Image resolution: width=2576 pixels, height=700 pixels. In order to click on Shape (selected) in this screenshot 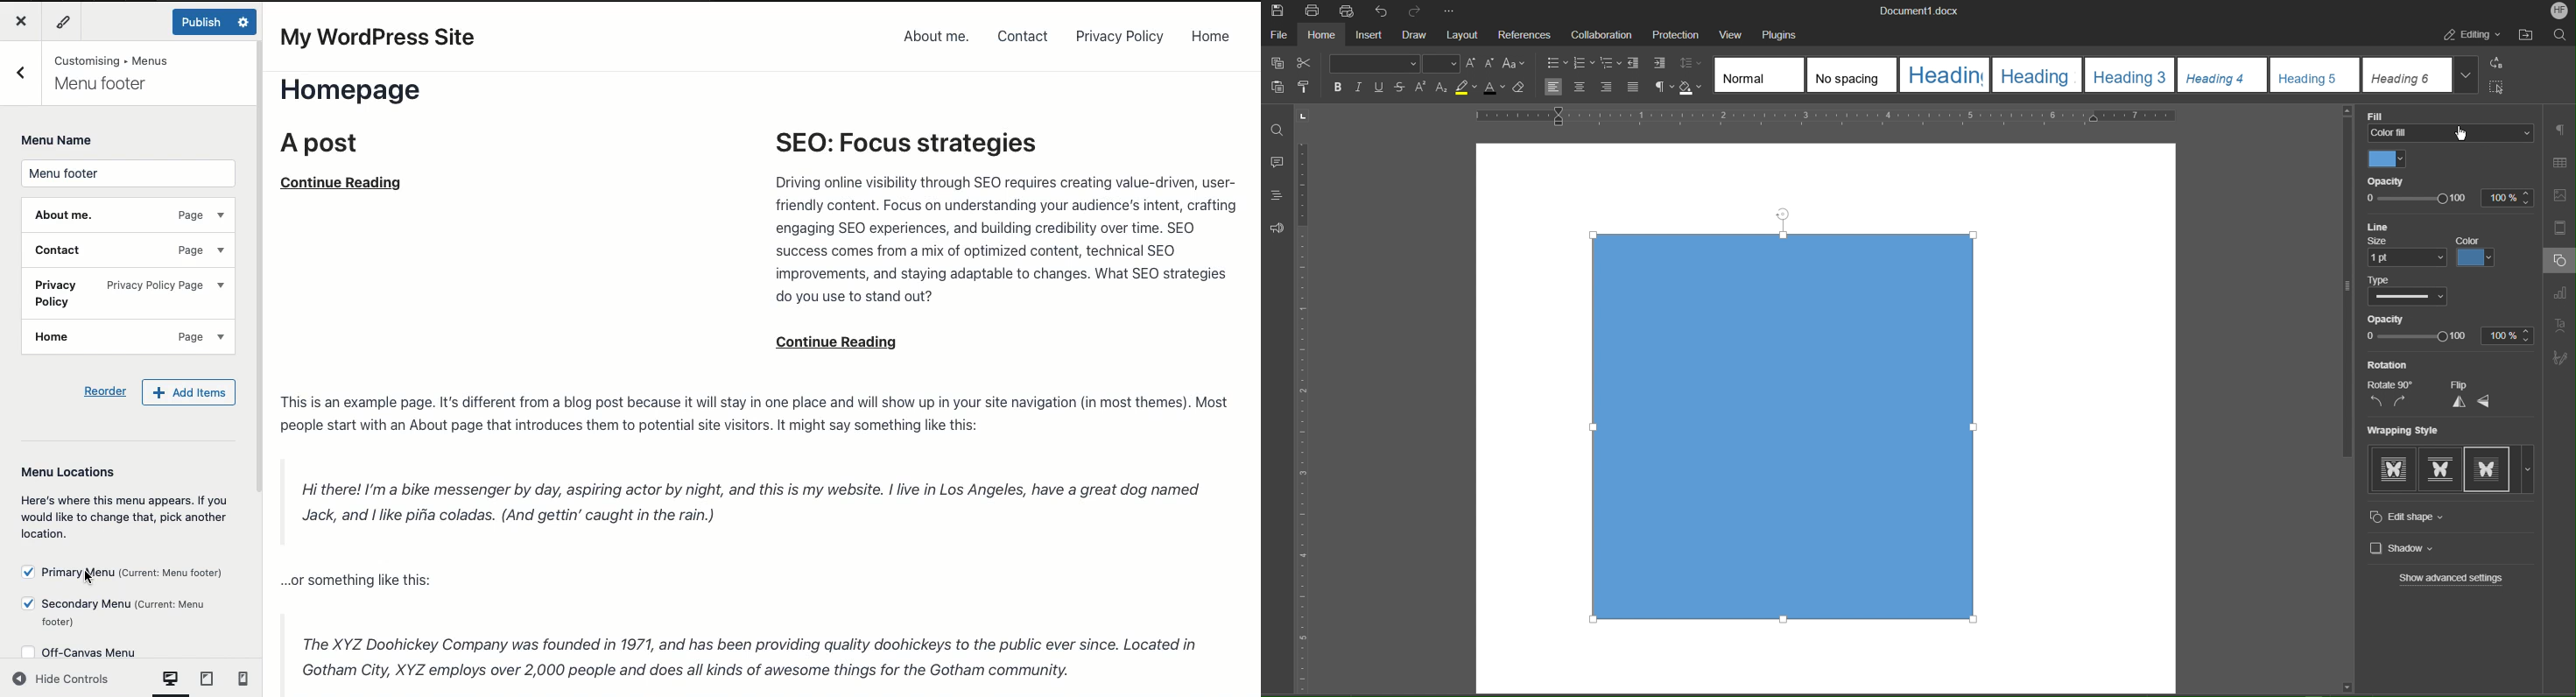, I will do `click(1790, 412)`.